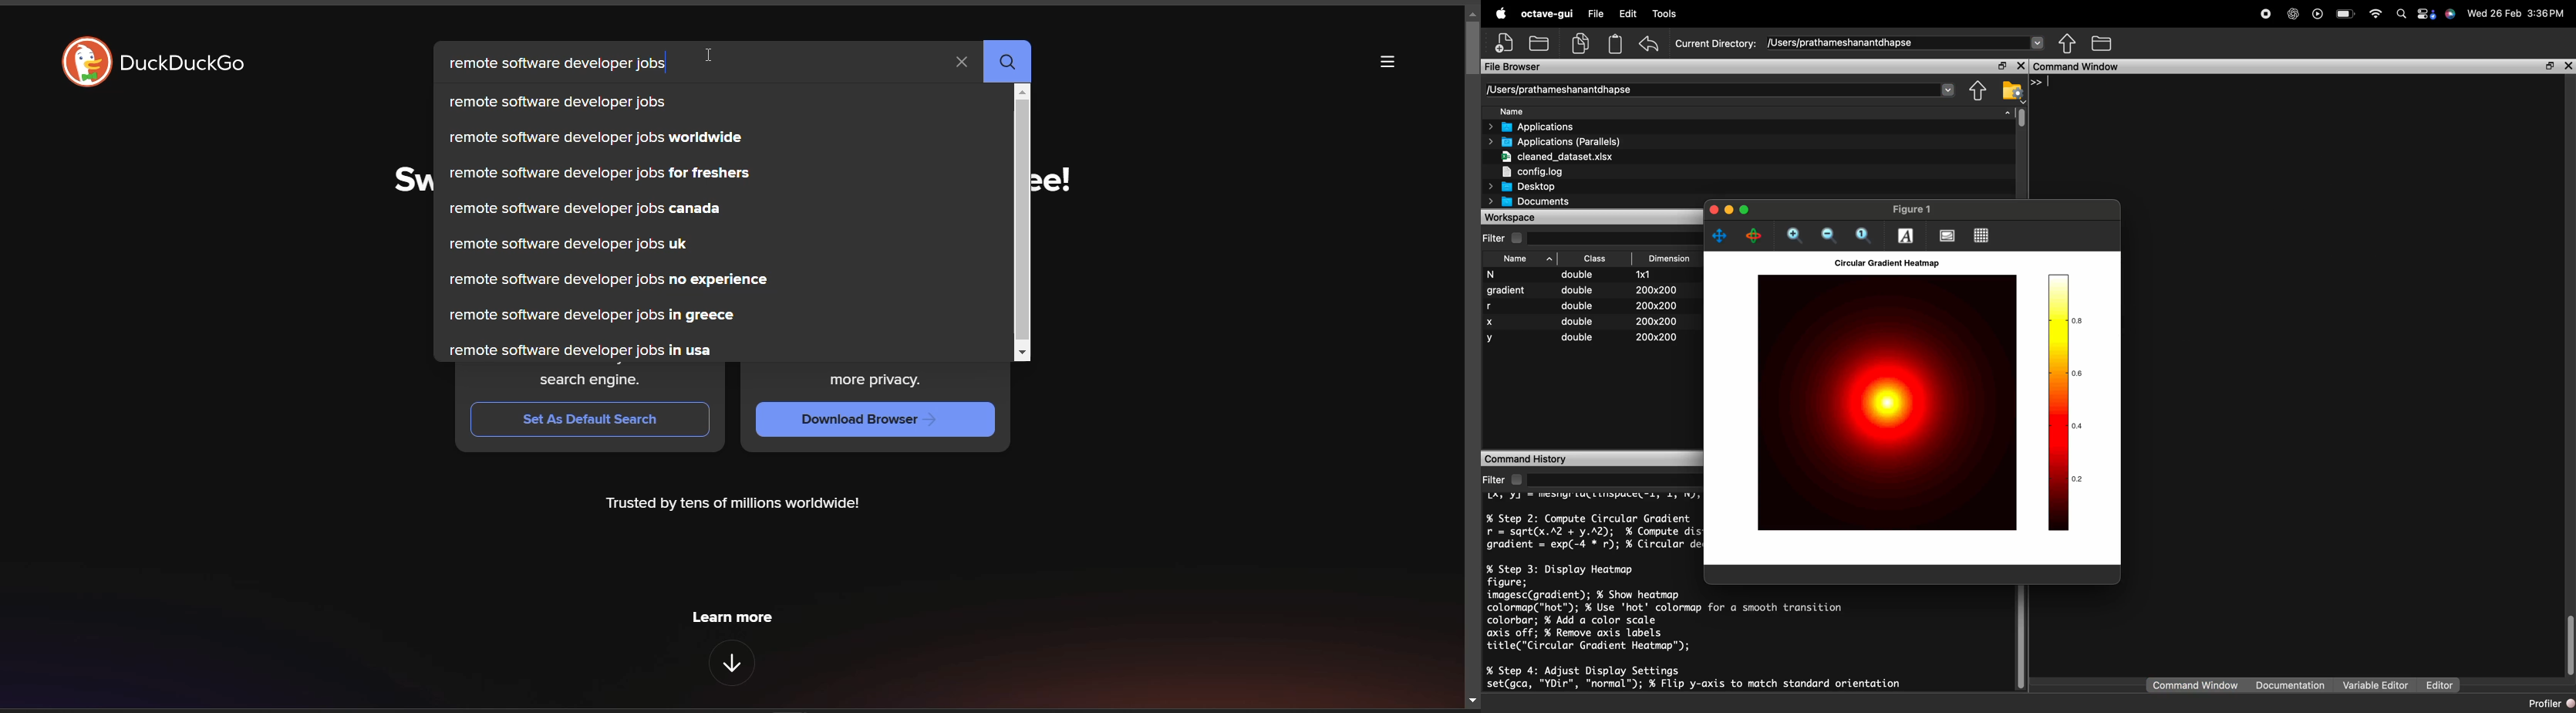 This screenshot has height=728, width=2576. Describe the element at coordinates (585, 421) in the screenshot. I see `Set As Default Search` at that location.